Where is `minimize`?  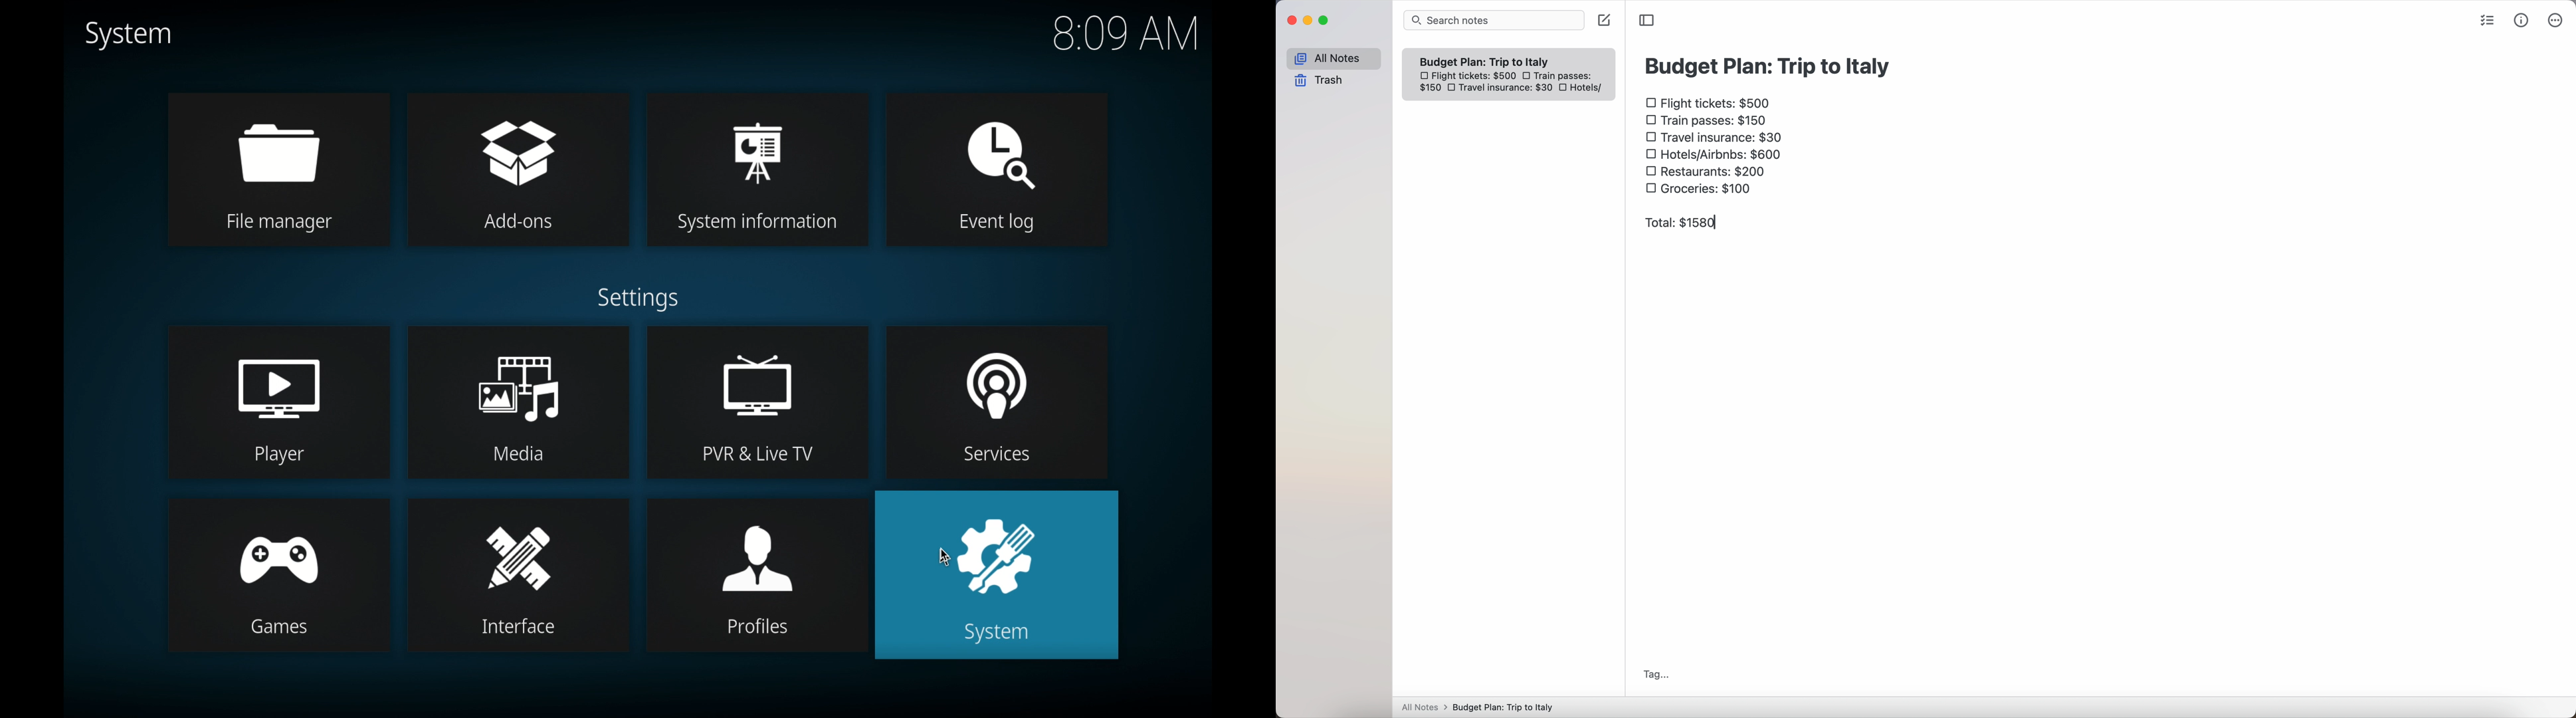
minimize is located at coordinates (1311, 21).